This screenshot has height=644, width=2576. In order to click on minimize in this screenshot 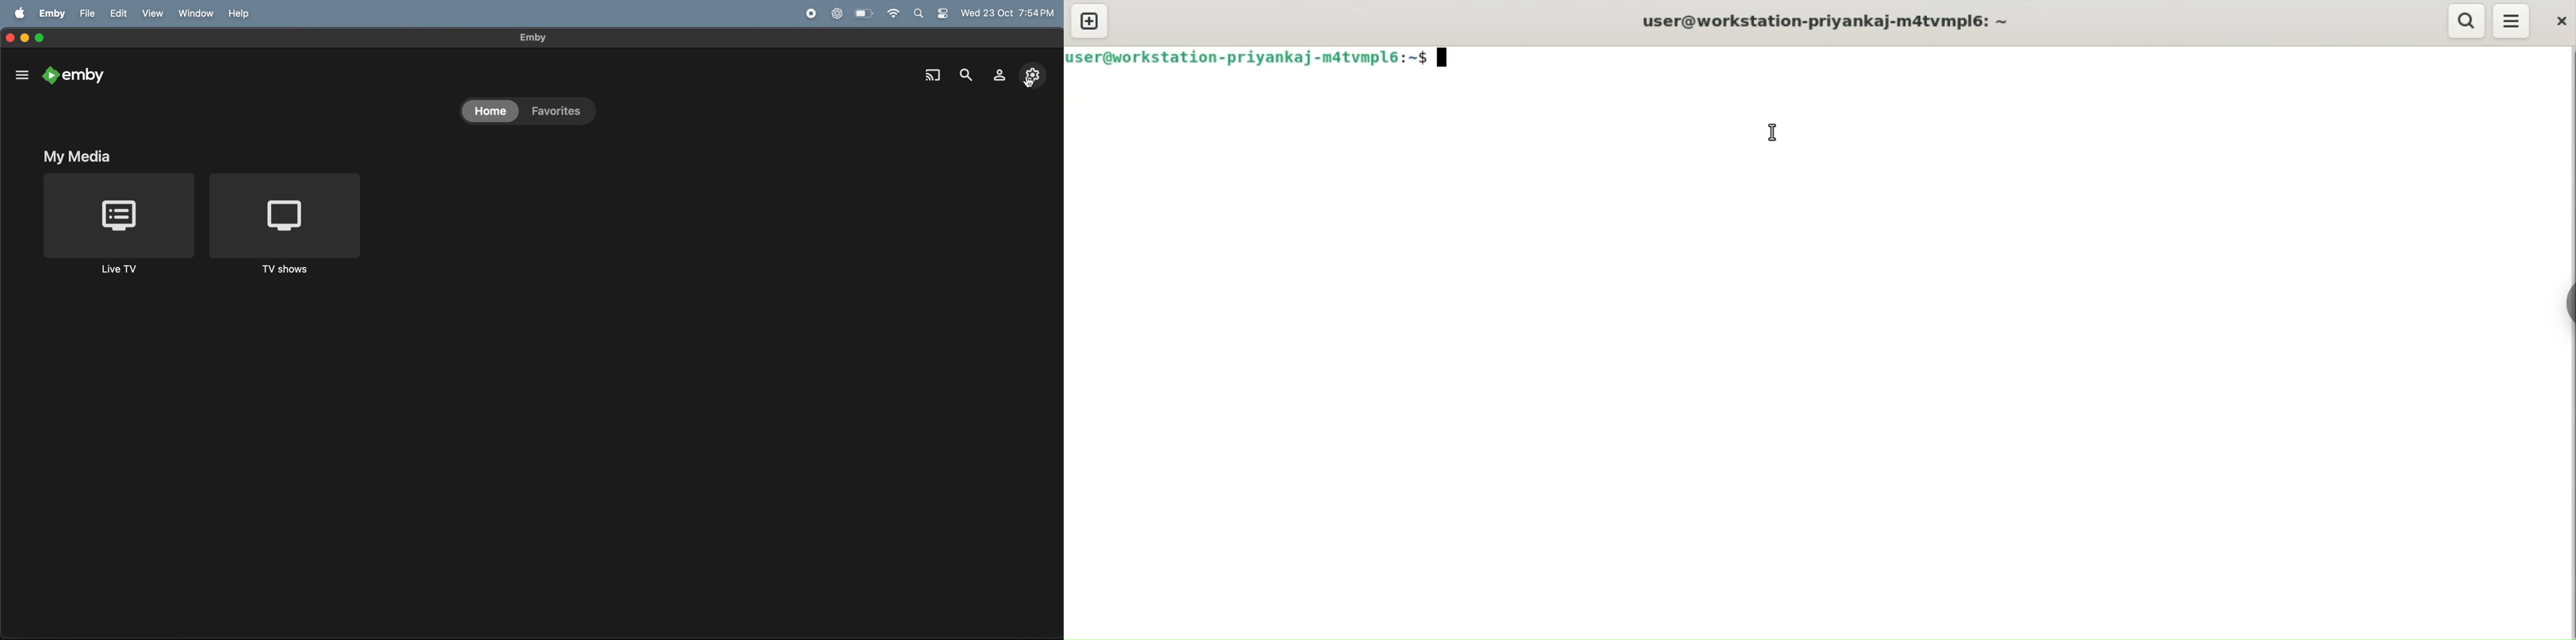, I will do `click(26, 37)`.